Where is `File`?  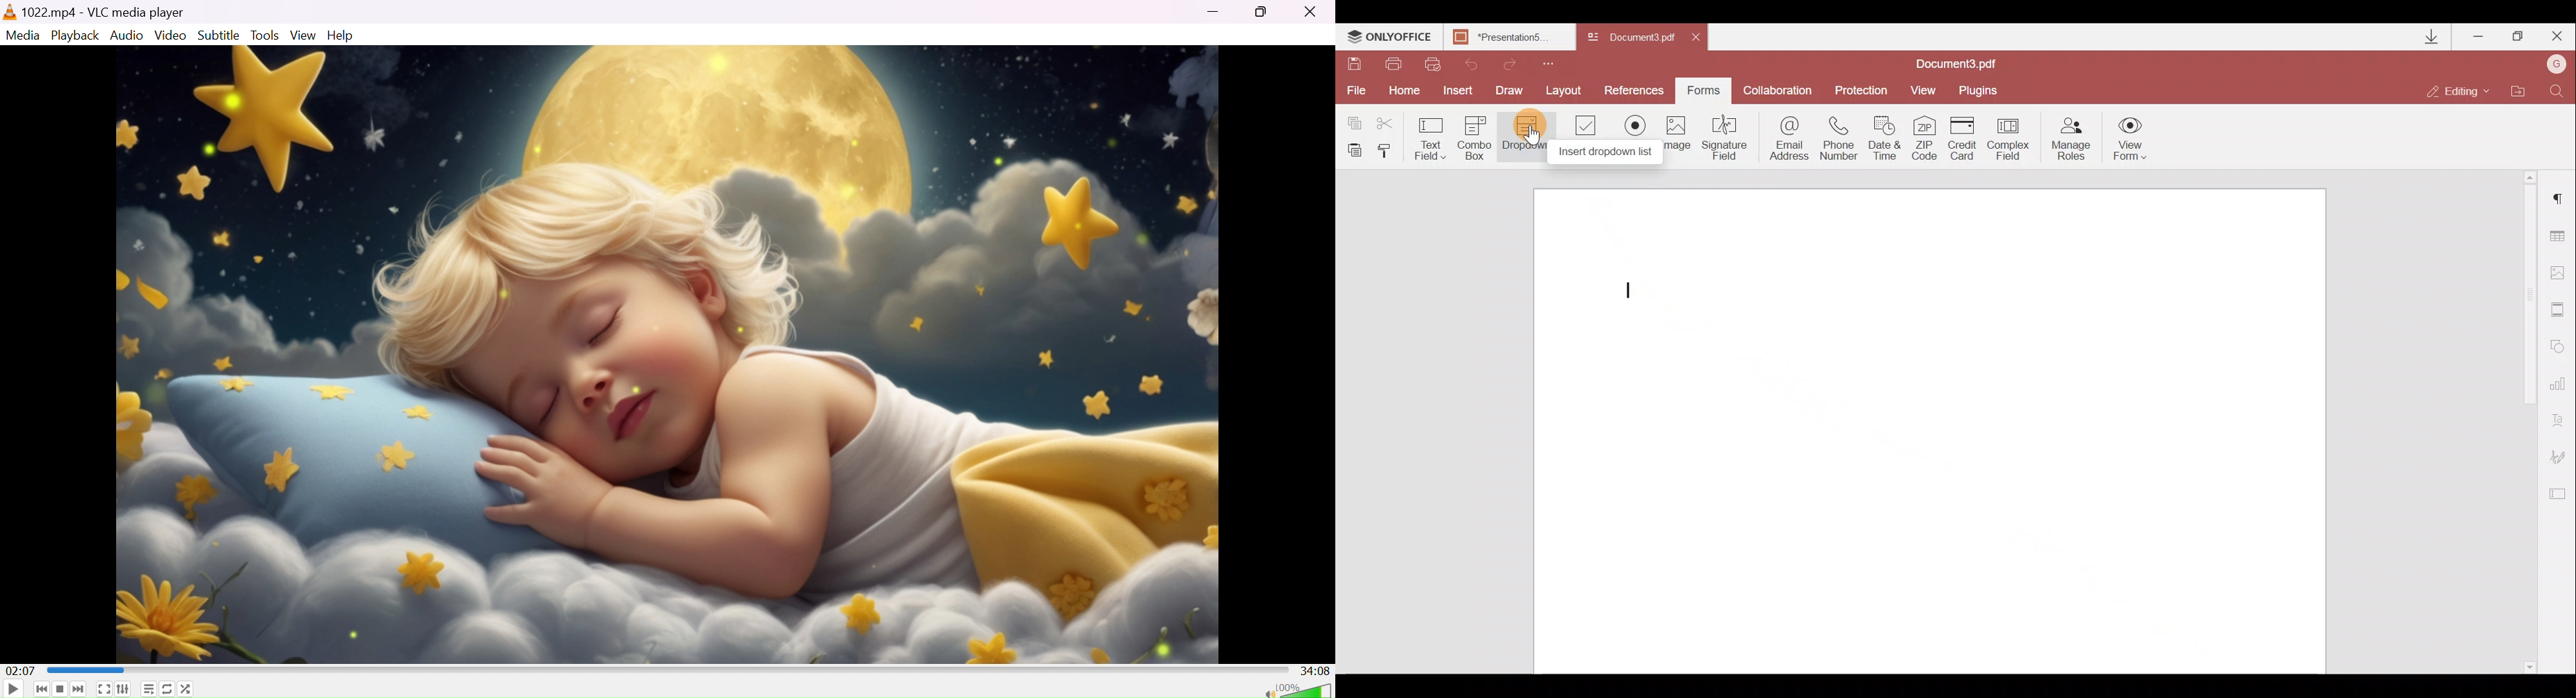 File is located at coordinates (1355, 90).